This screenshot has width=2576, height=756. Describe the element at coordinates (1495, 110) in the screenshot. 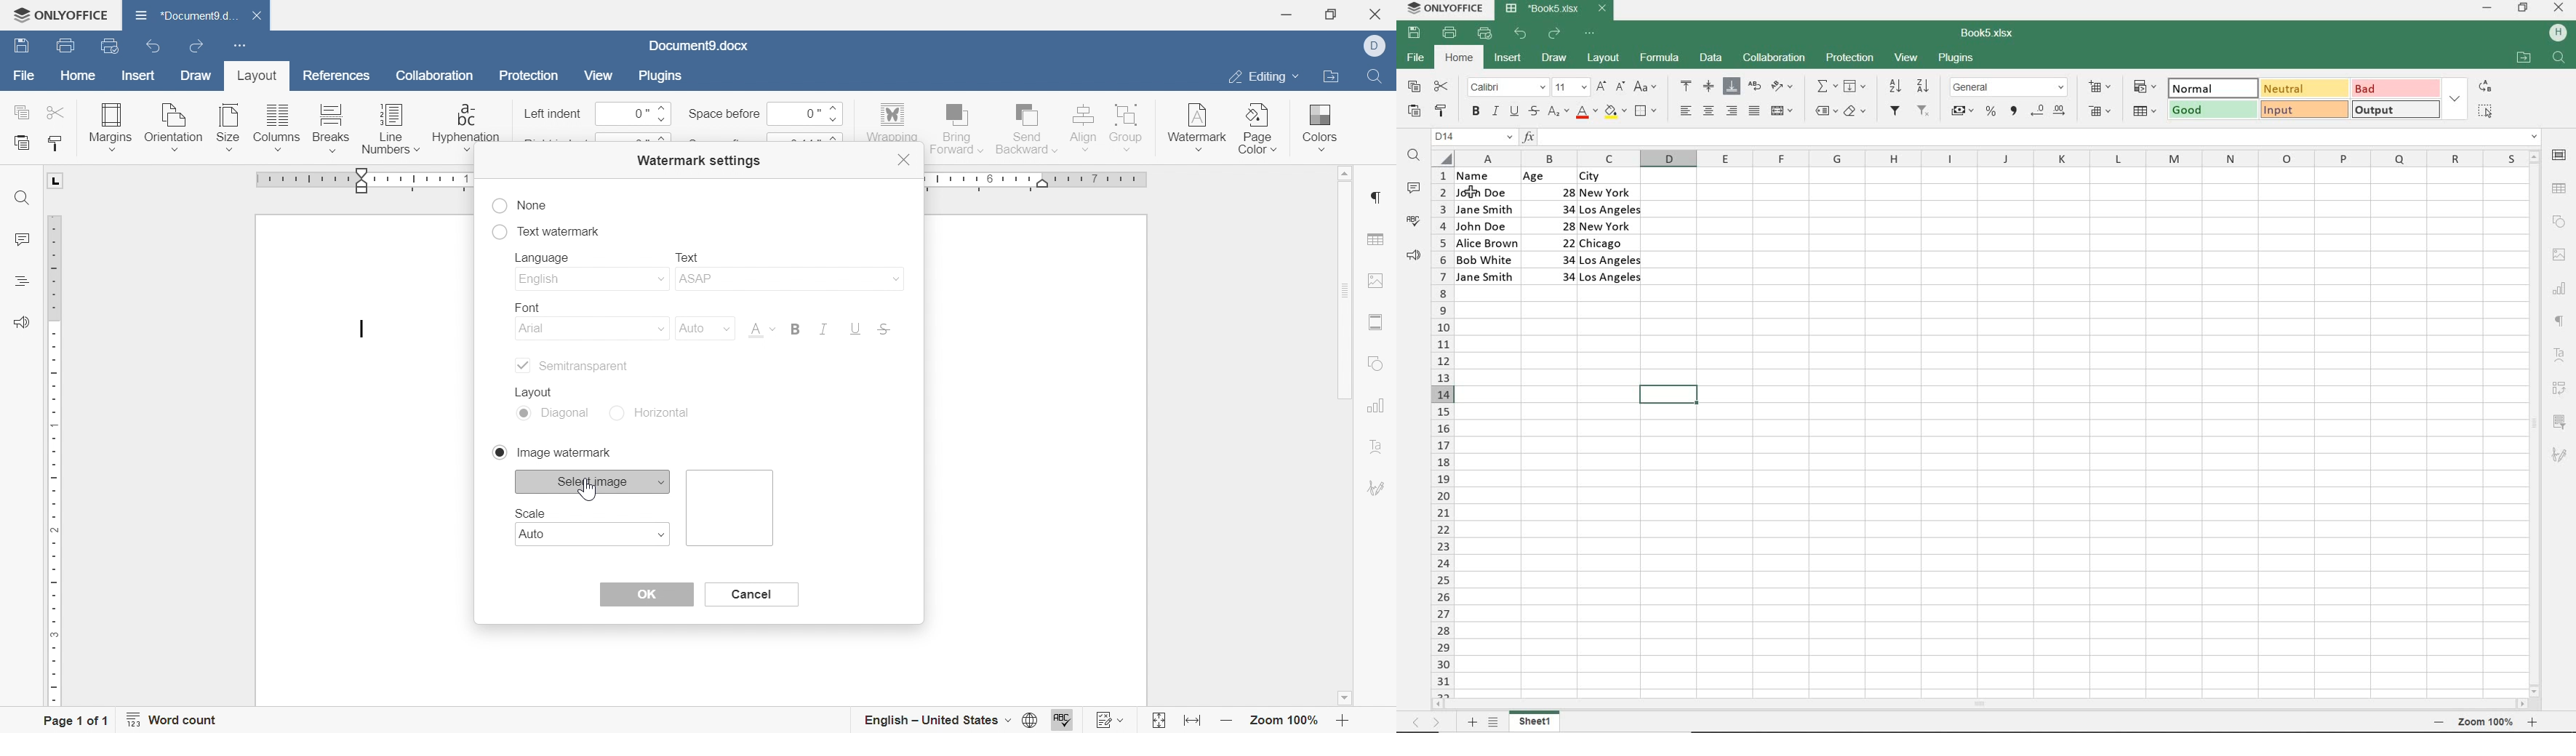

I see `ITALIC` at that location.